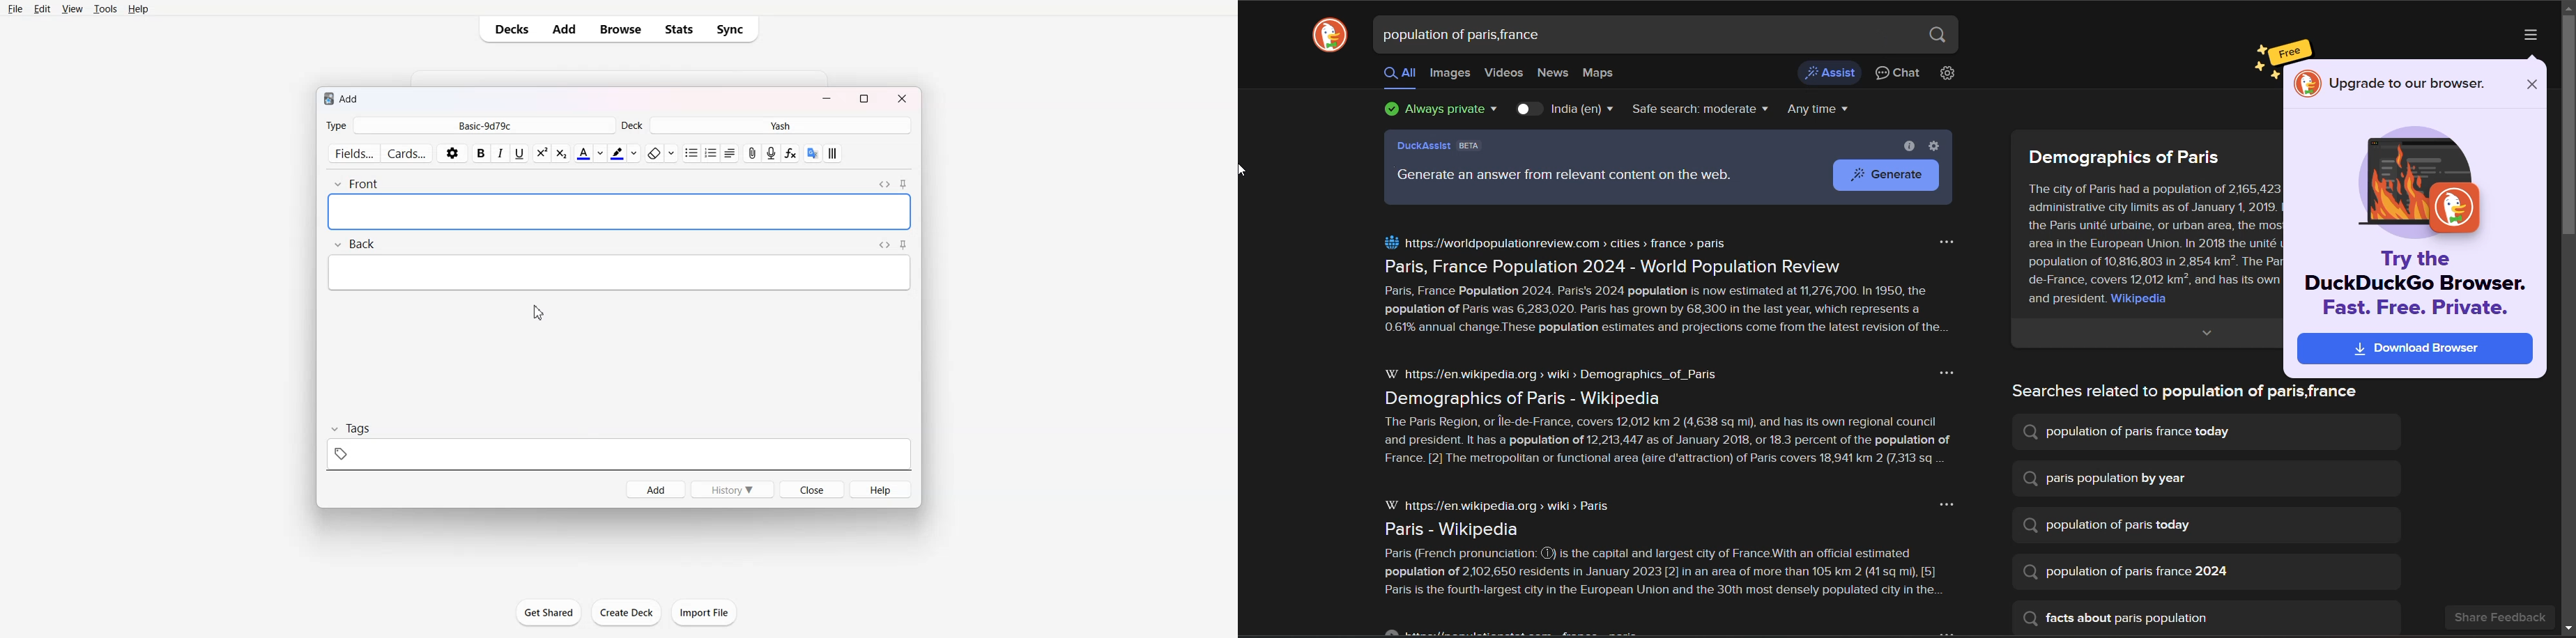  I want to click on Deck Yash, so click(767, 125).